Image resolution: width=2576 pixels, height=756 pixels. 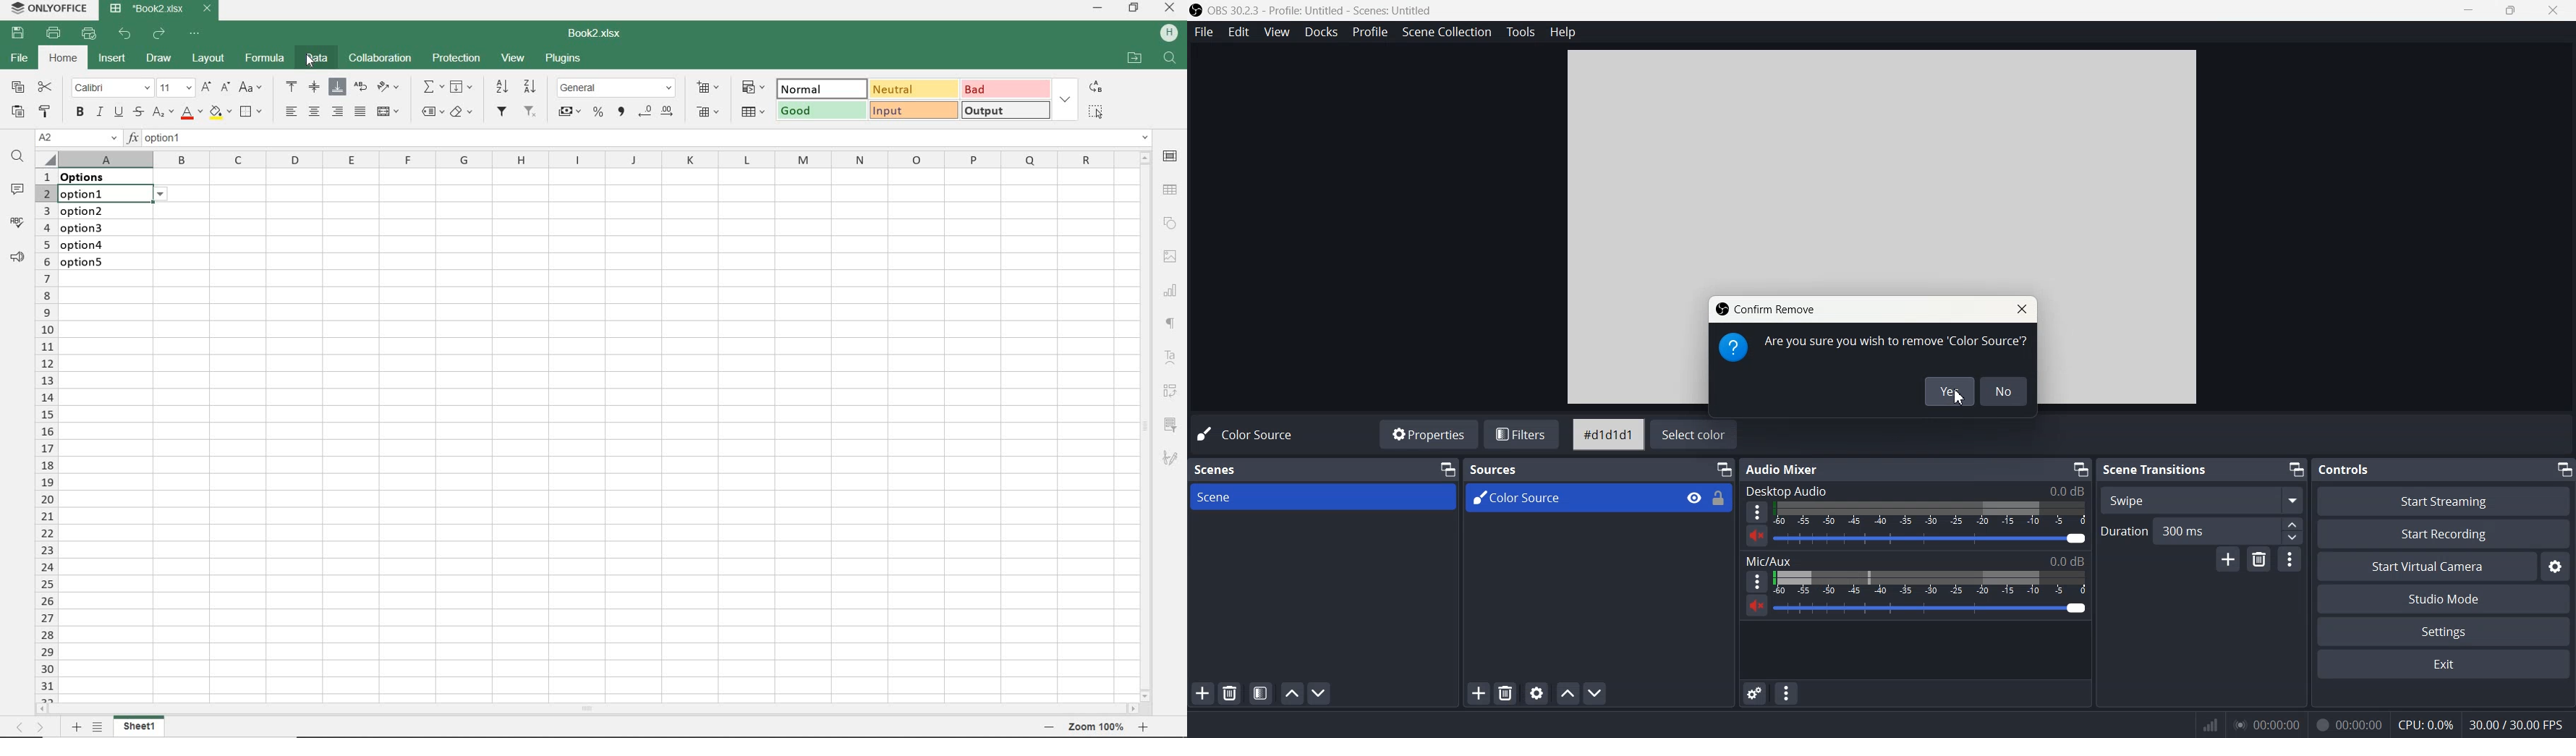 I want to click on DELETE CELLS, so click(x=710, y=113).